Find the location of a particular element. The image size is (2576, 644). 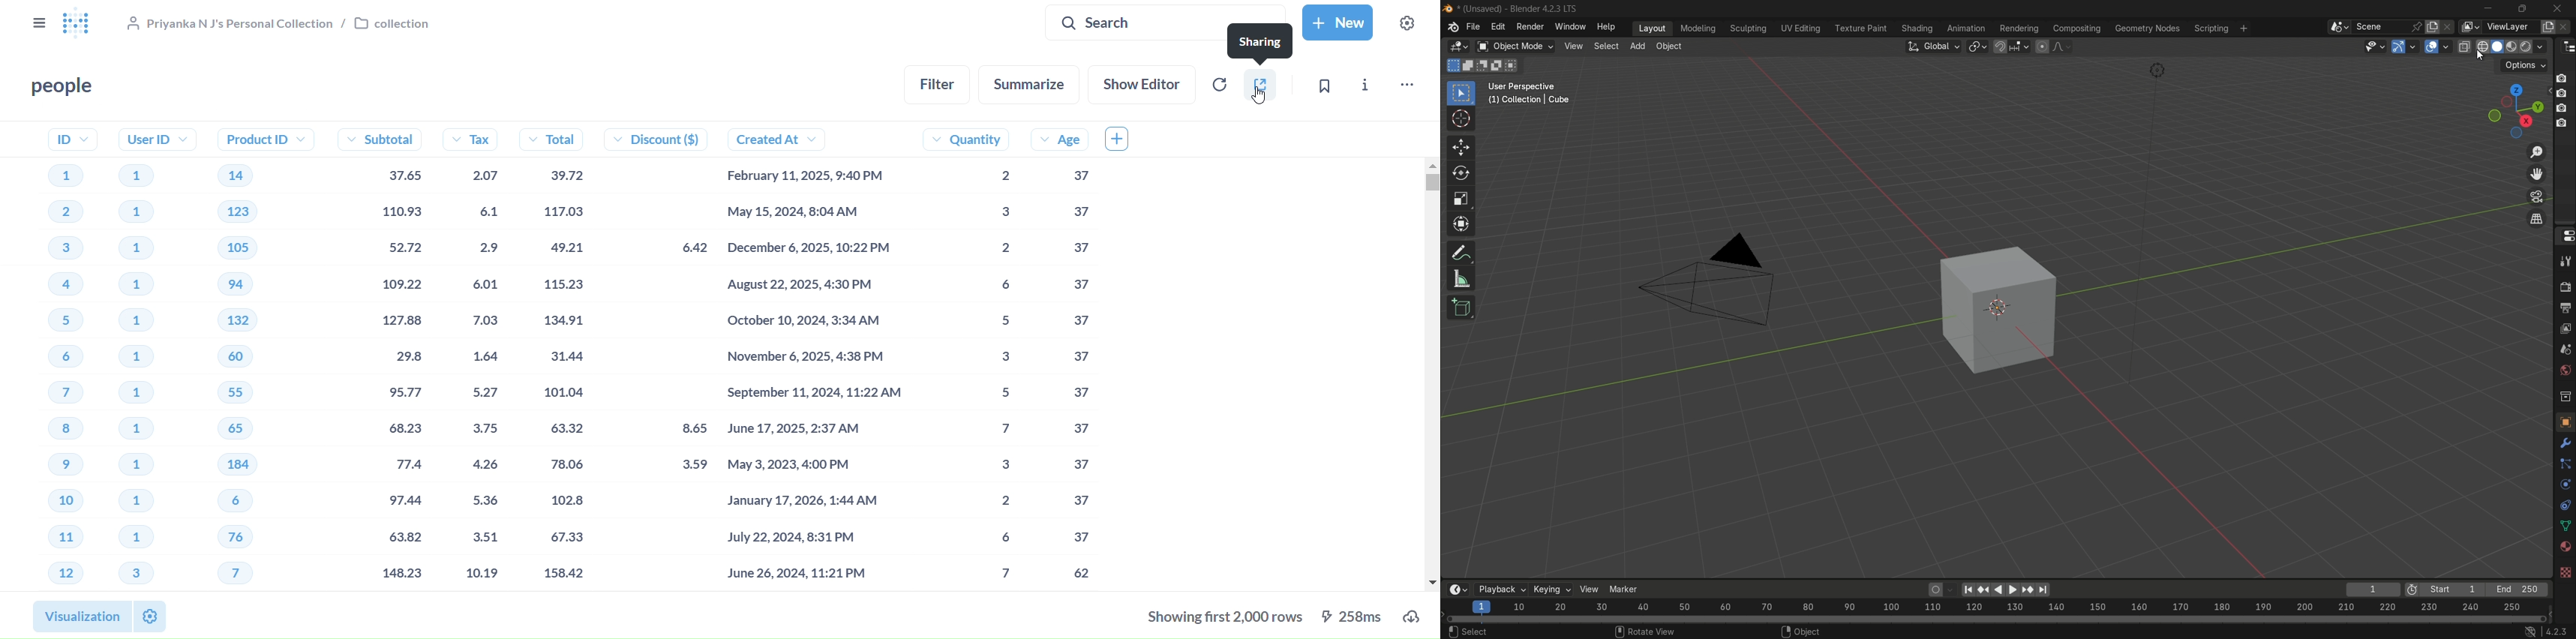

created at is located at coordinates (816, 356).